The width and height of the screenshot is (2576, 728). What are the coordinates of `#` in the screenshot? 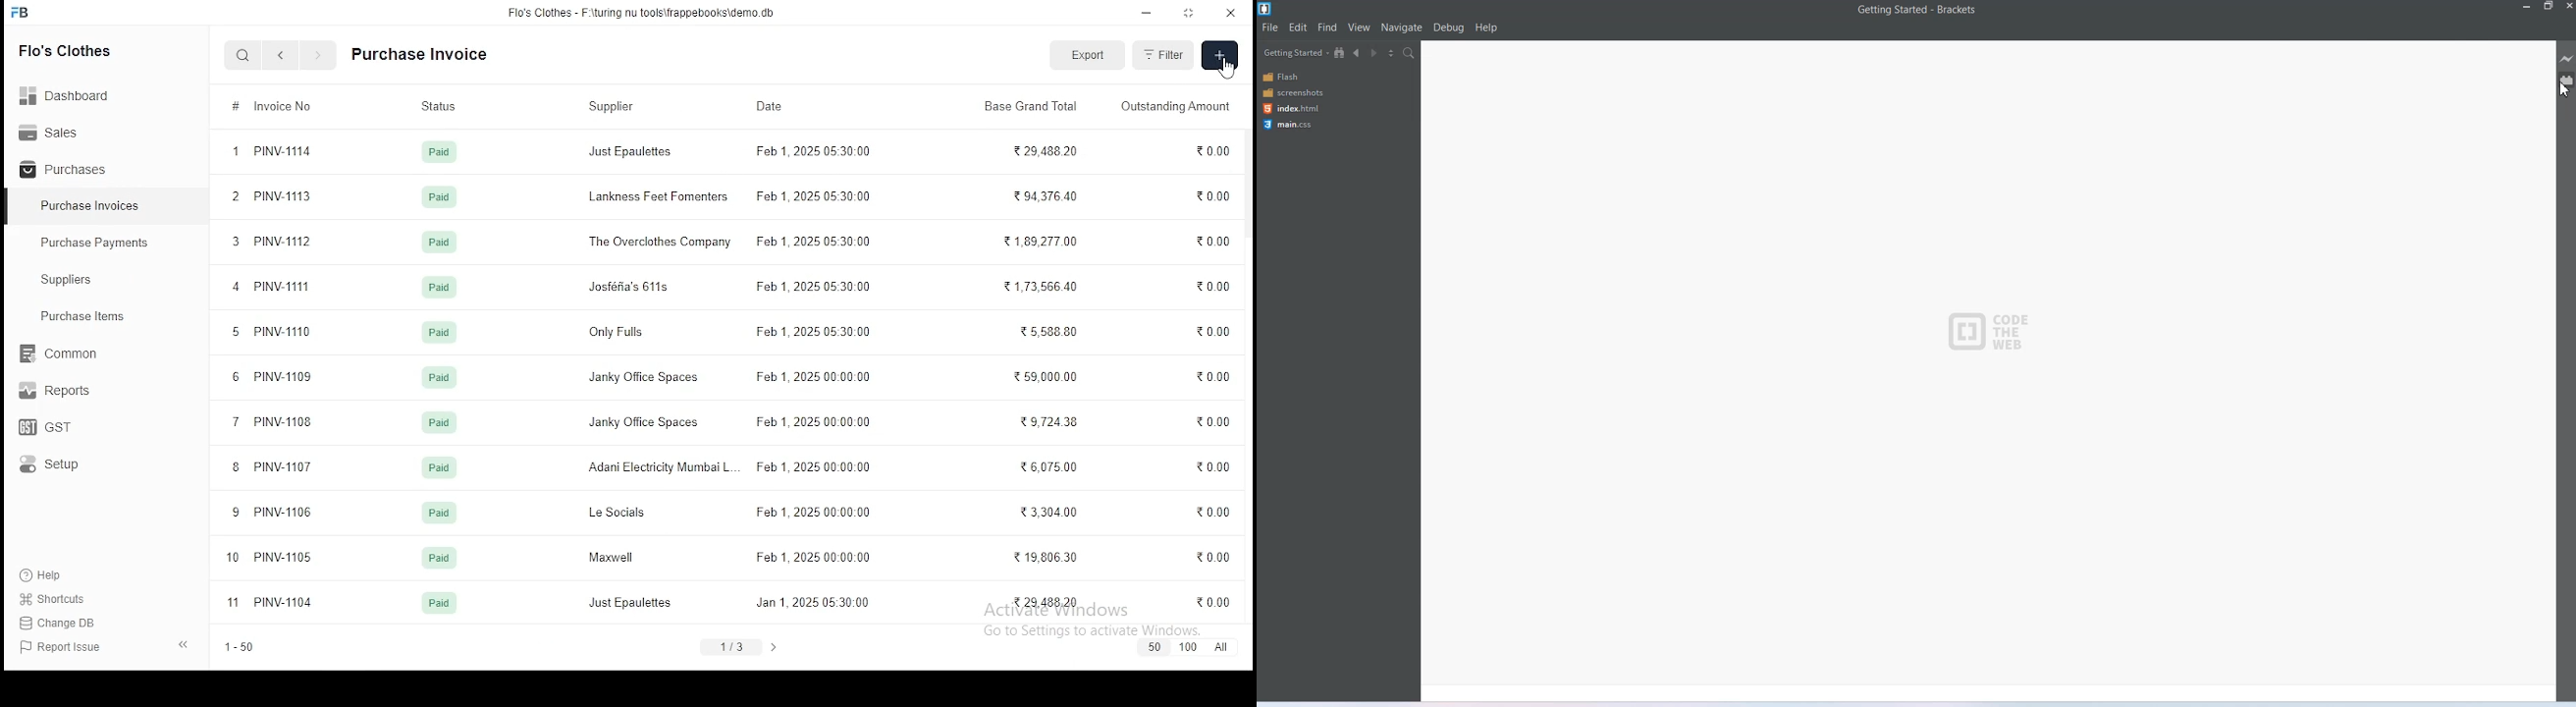 It's located at (237, 107).